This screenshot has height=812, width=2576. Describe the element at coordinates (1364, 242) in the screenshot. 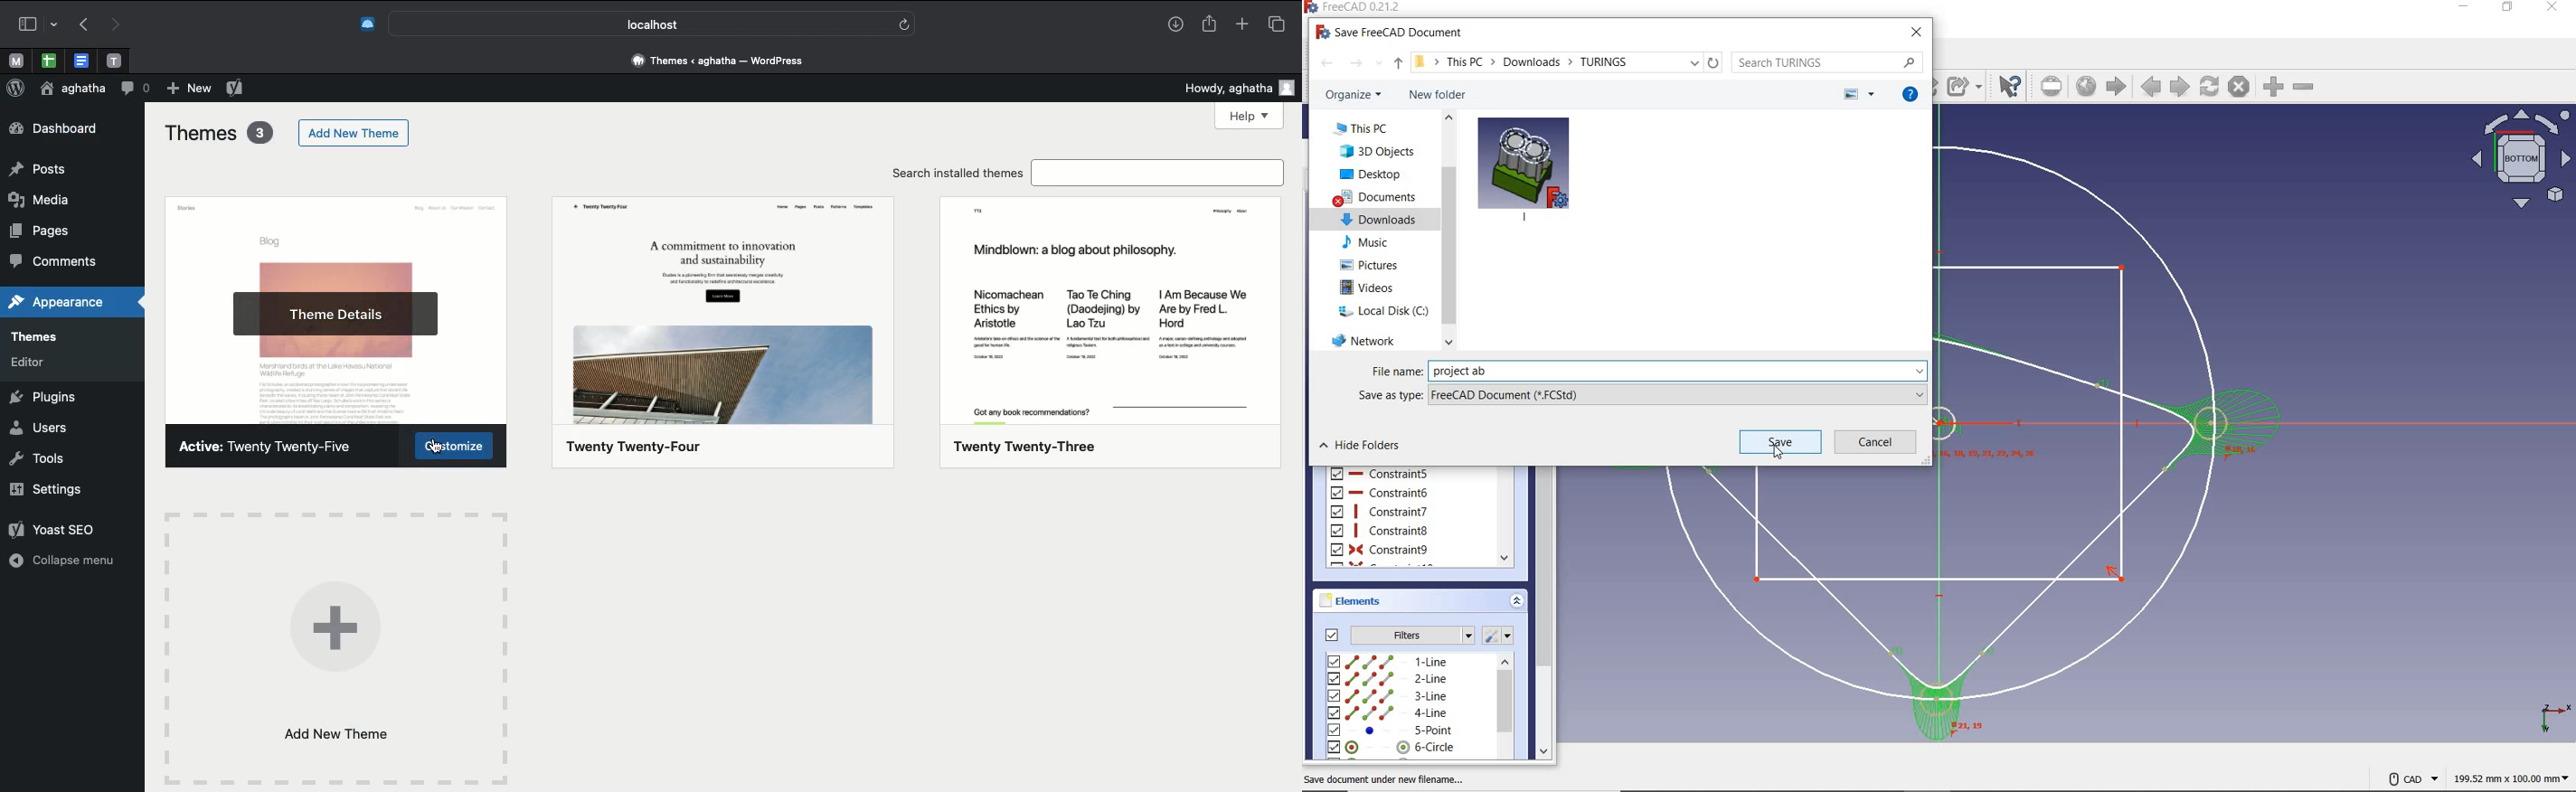

I see `music` at that location.